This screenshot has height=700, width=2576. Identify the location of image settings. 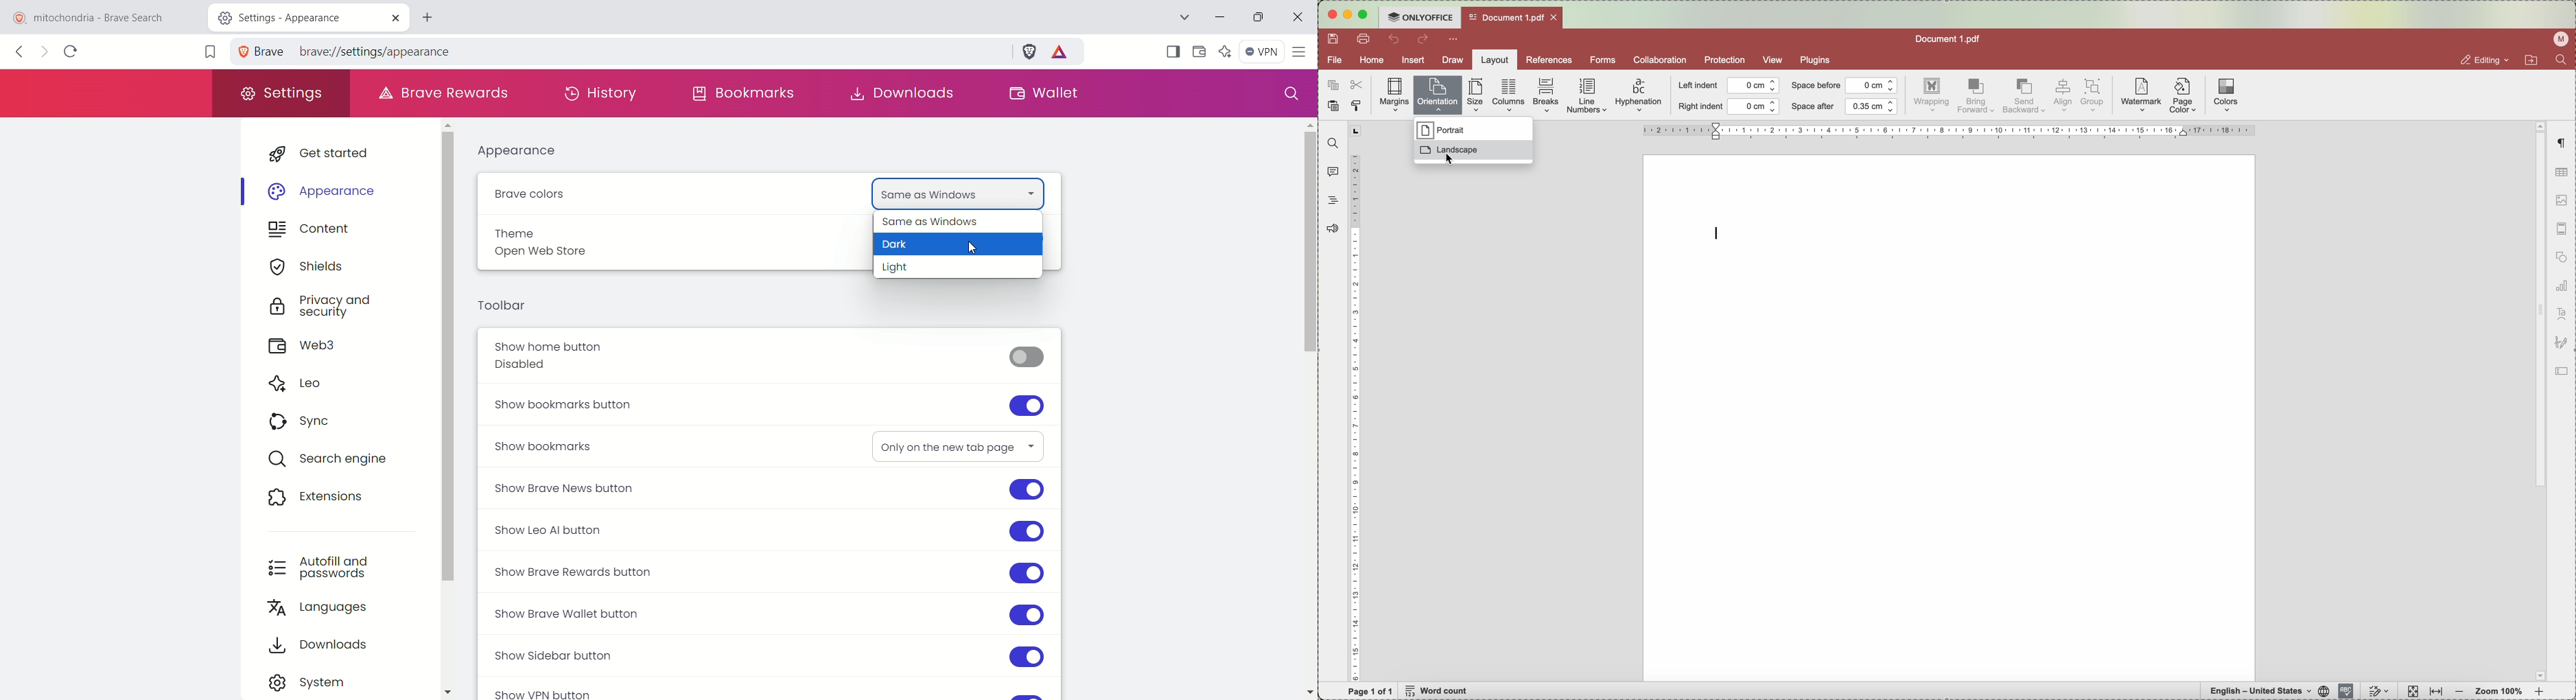
(2561, 202).